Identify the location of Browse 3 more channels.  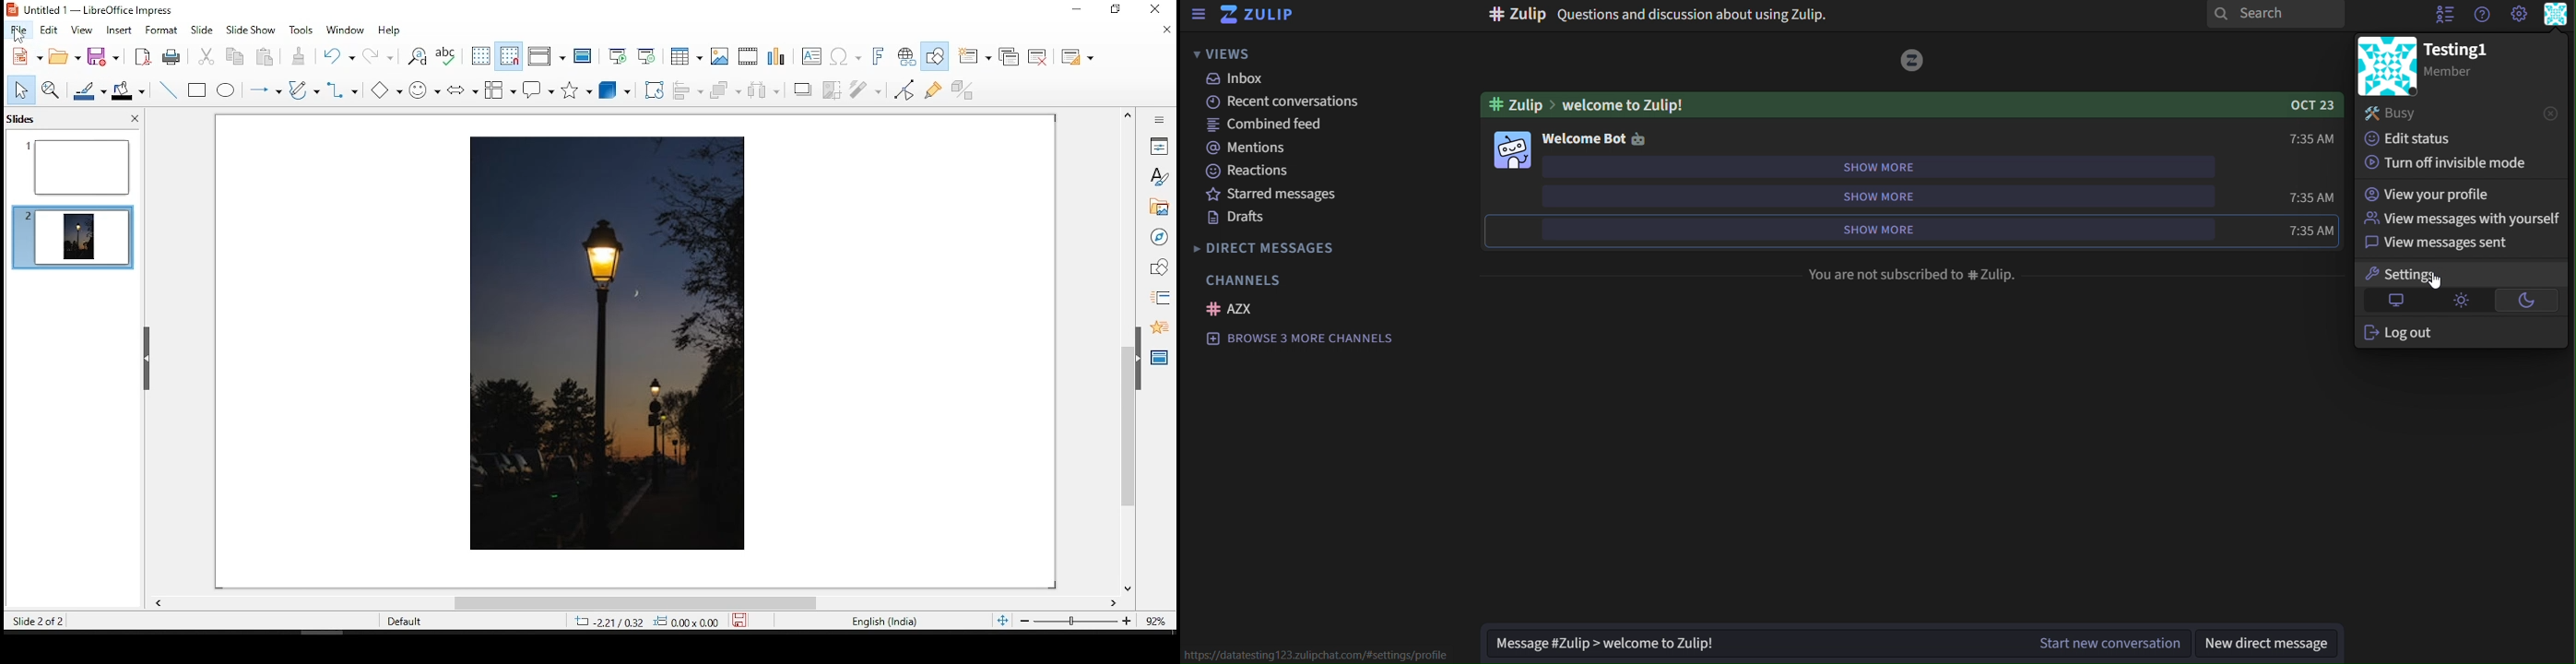
(1299, 338).